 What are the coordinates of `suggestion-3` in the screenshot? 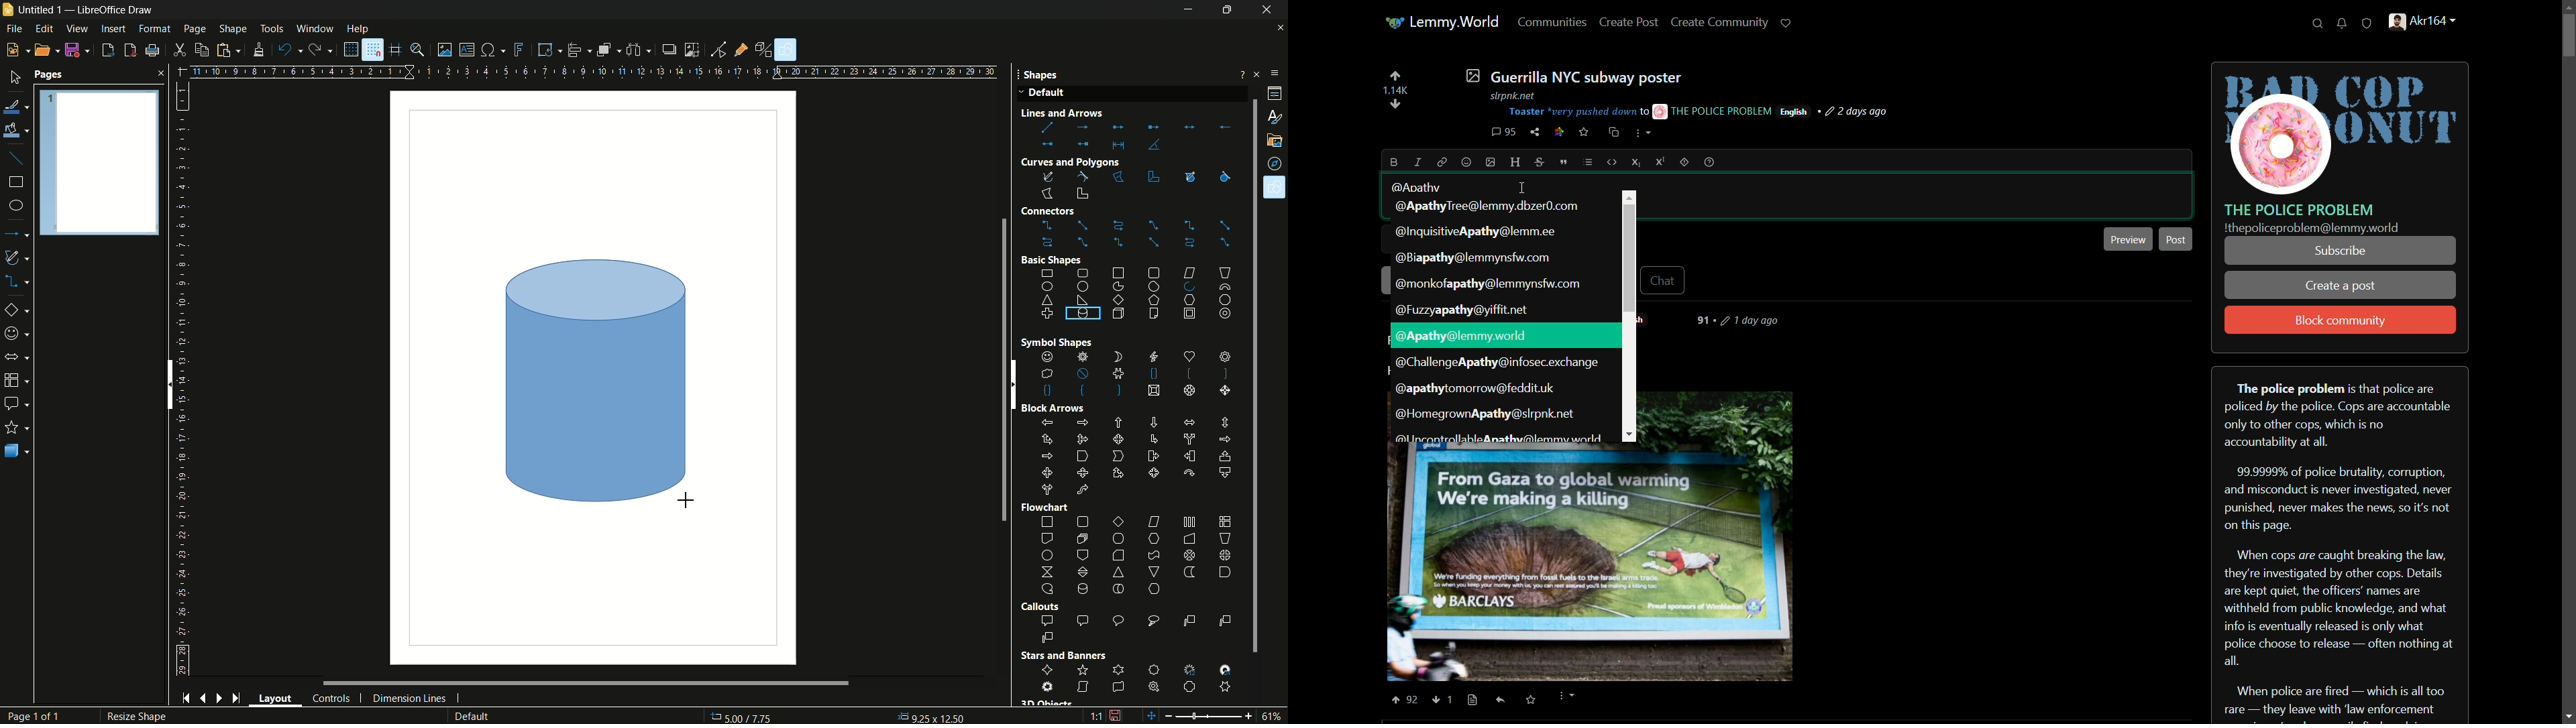 It's located at (1472, 259).